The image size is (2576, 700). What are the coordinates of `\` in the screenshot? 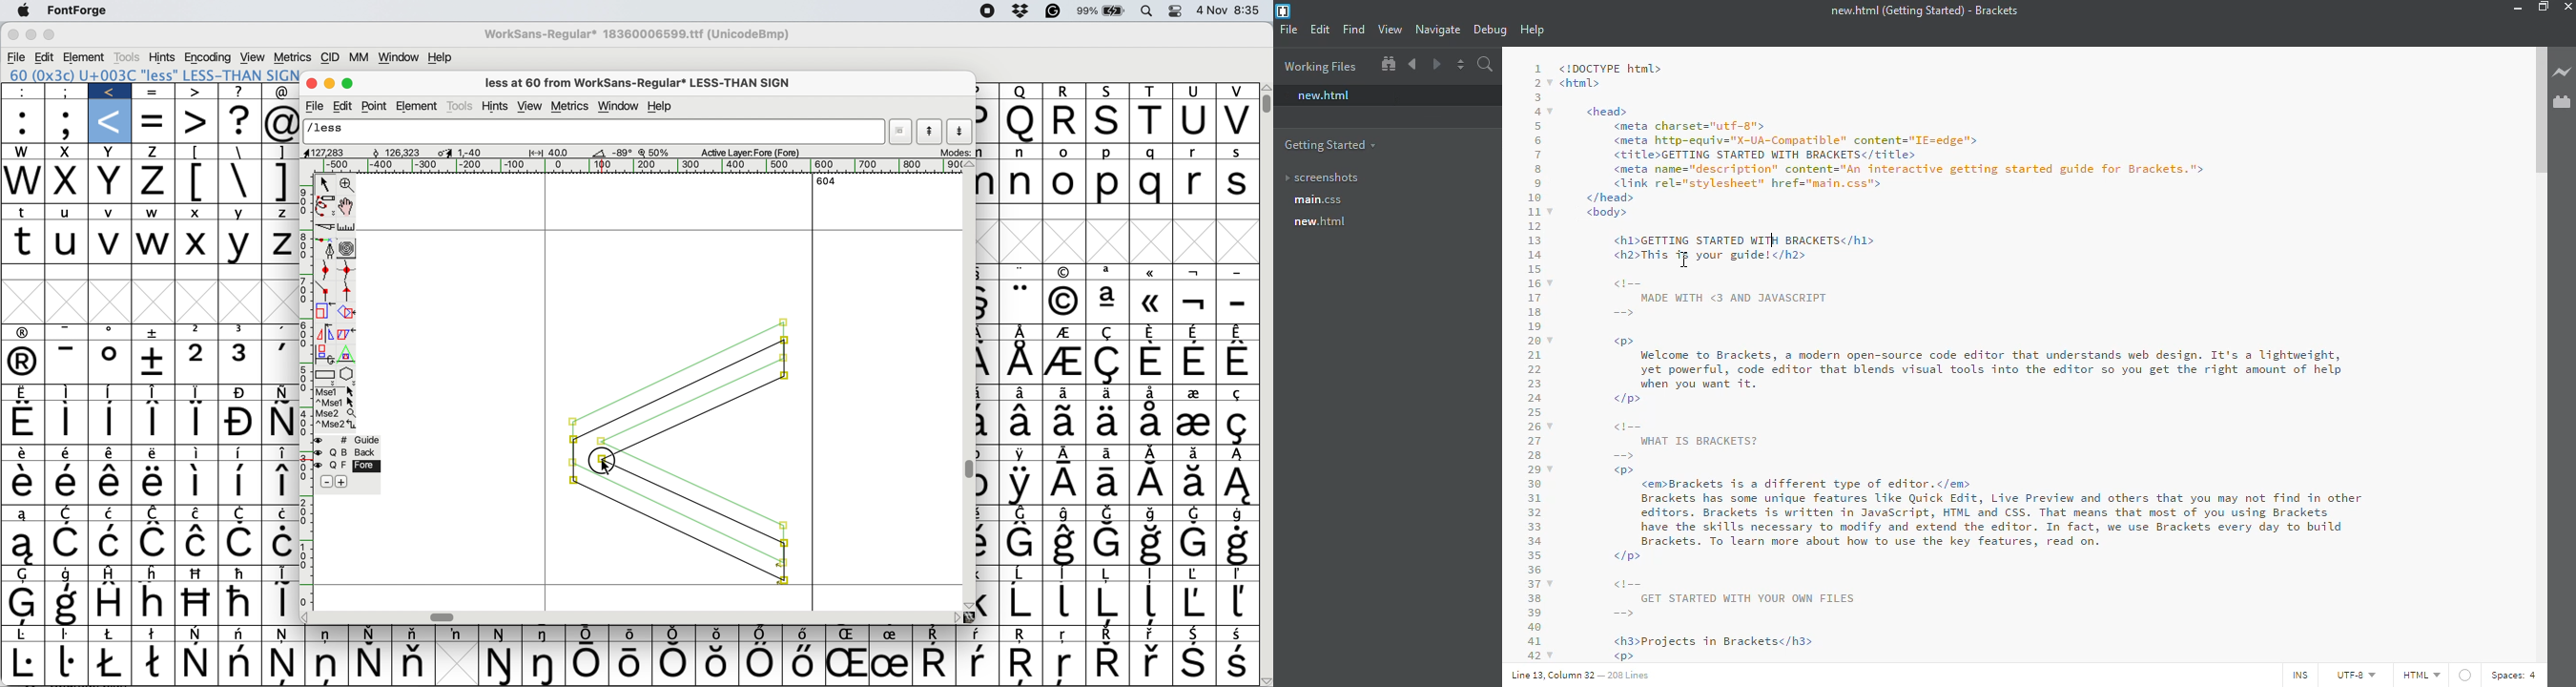 It's located at (241, 180).